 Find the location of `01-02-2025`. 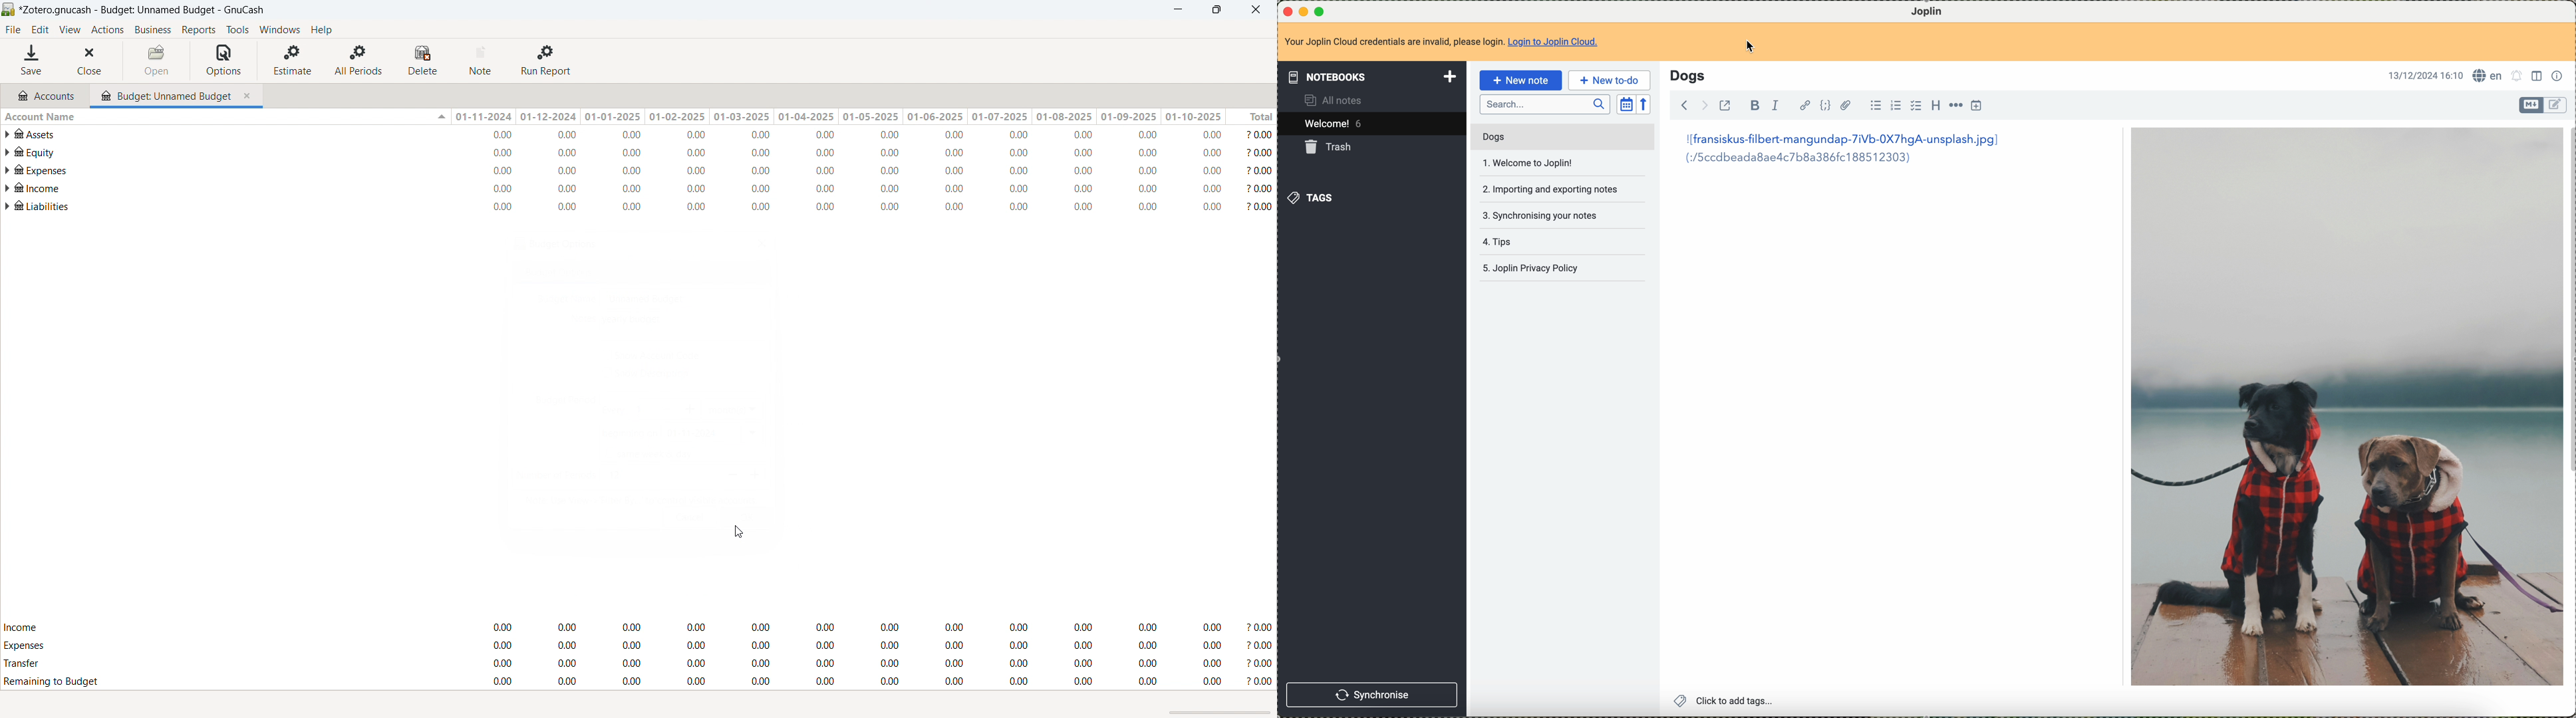

01-02-2025 is located at coordinates (677, 116).